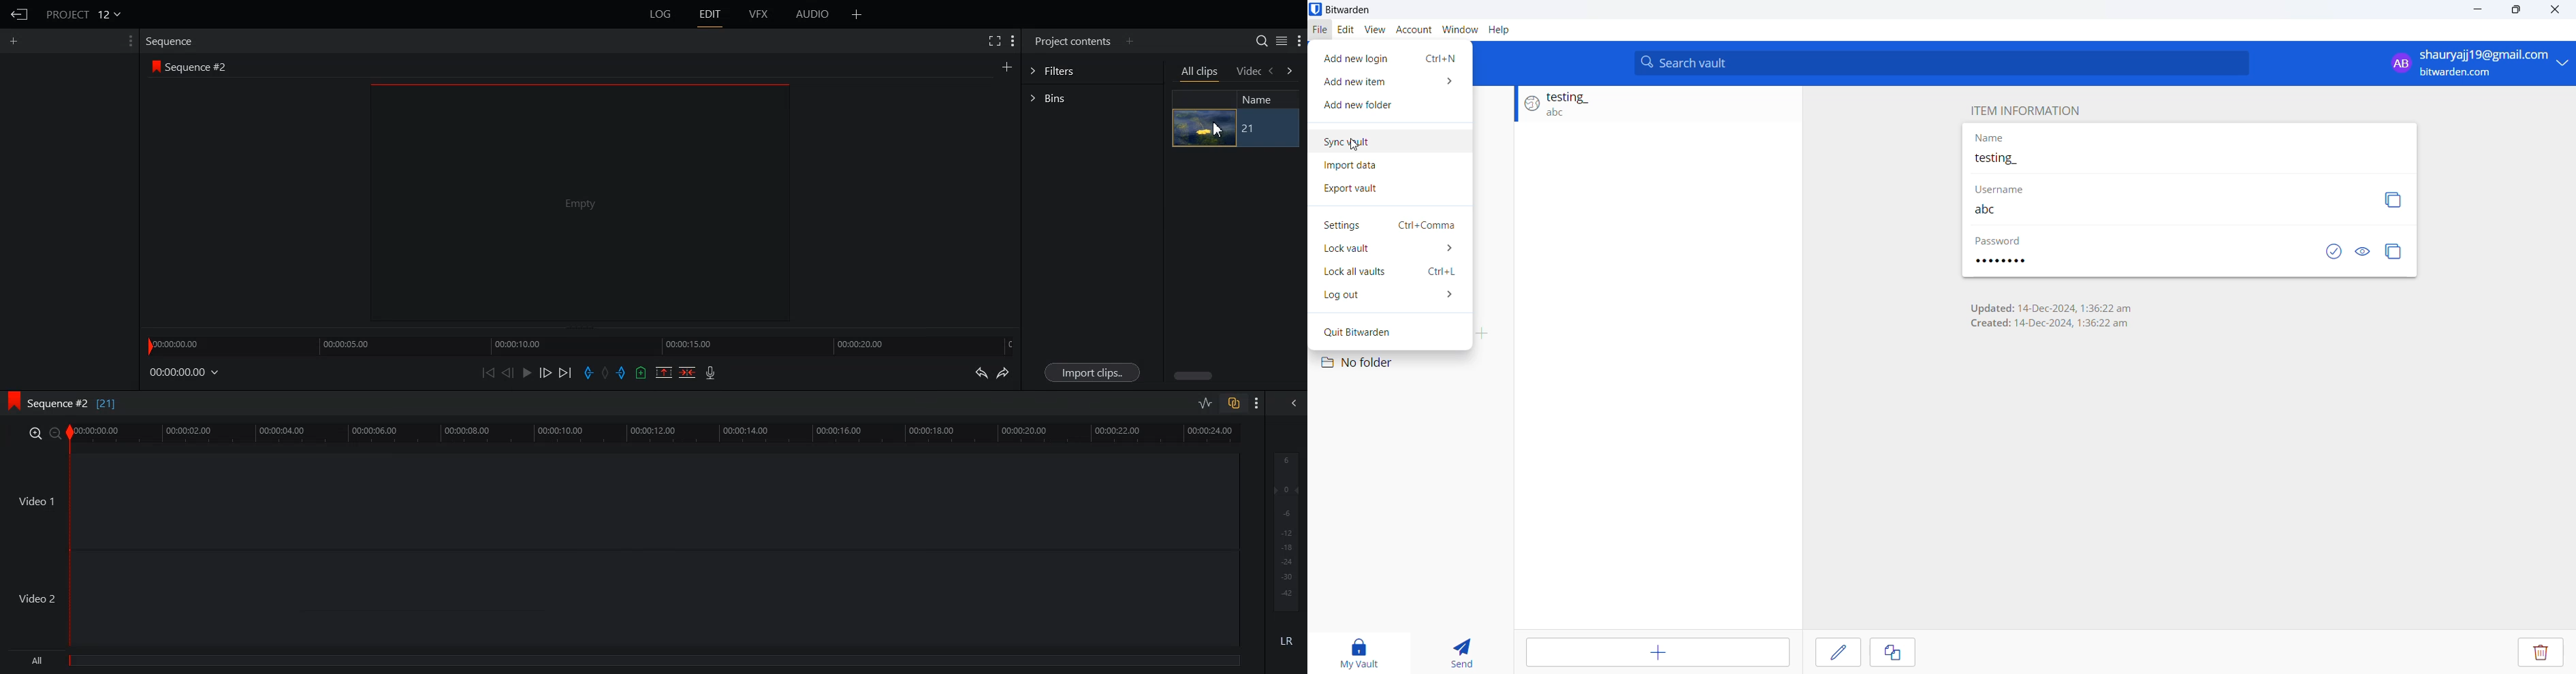 The width and height of the screenshot is (2576, 700). Describe the element at coordinates (2050, 313) in the screenshot. I see `Updation and creation date` at that location.